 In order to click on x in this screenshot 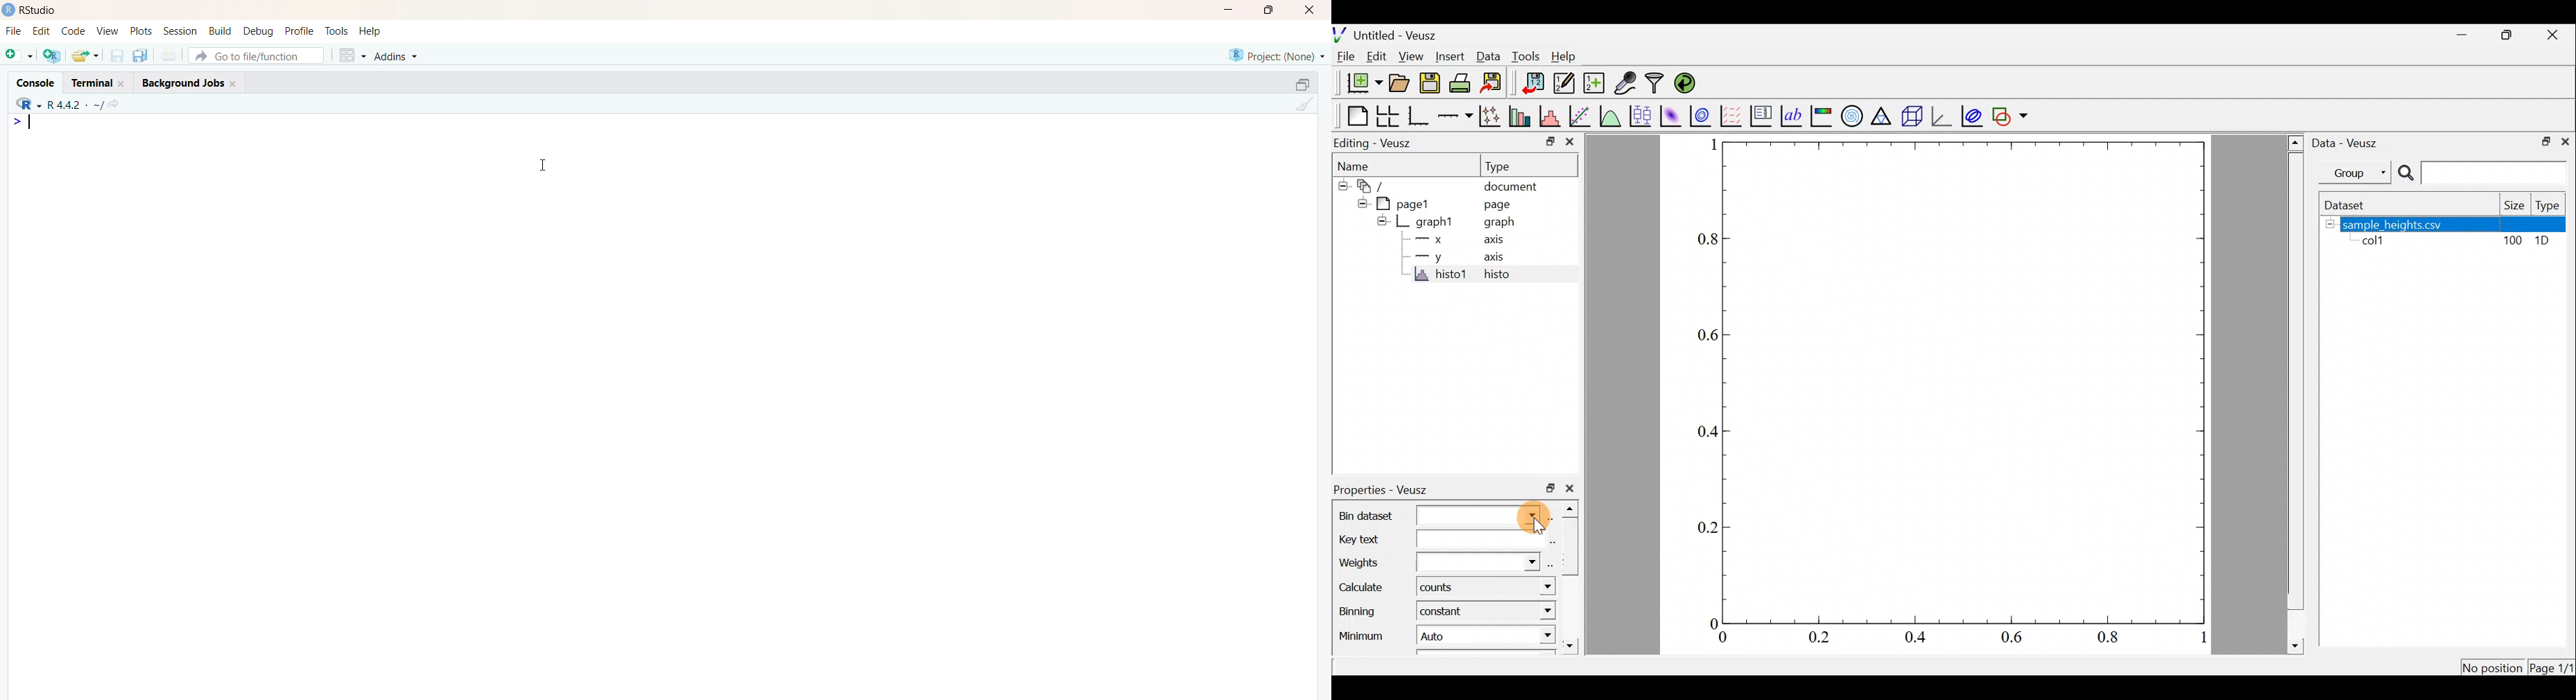, I will do `click(1437, 240)`.